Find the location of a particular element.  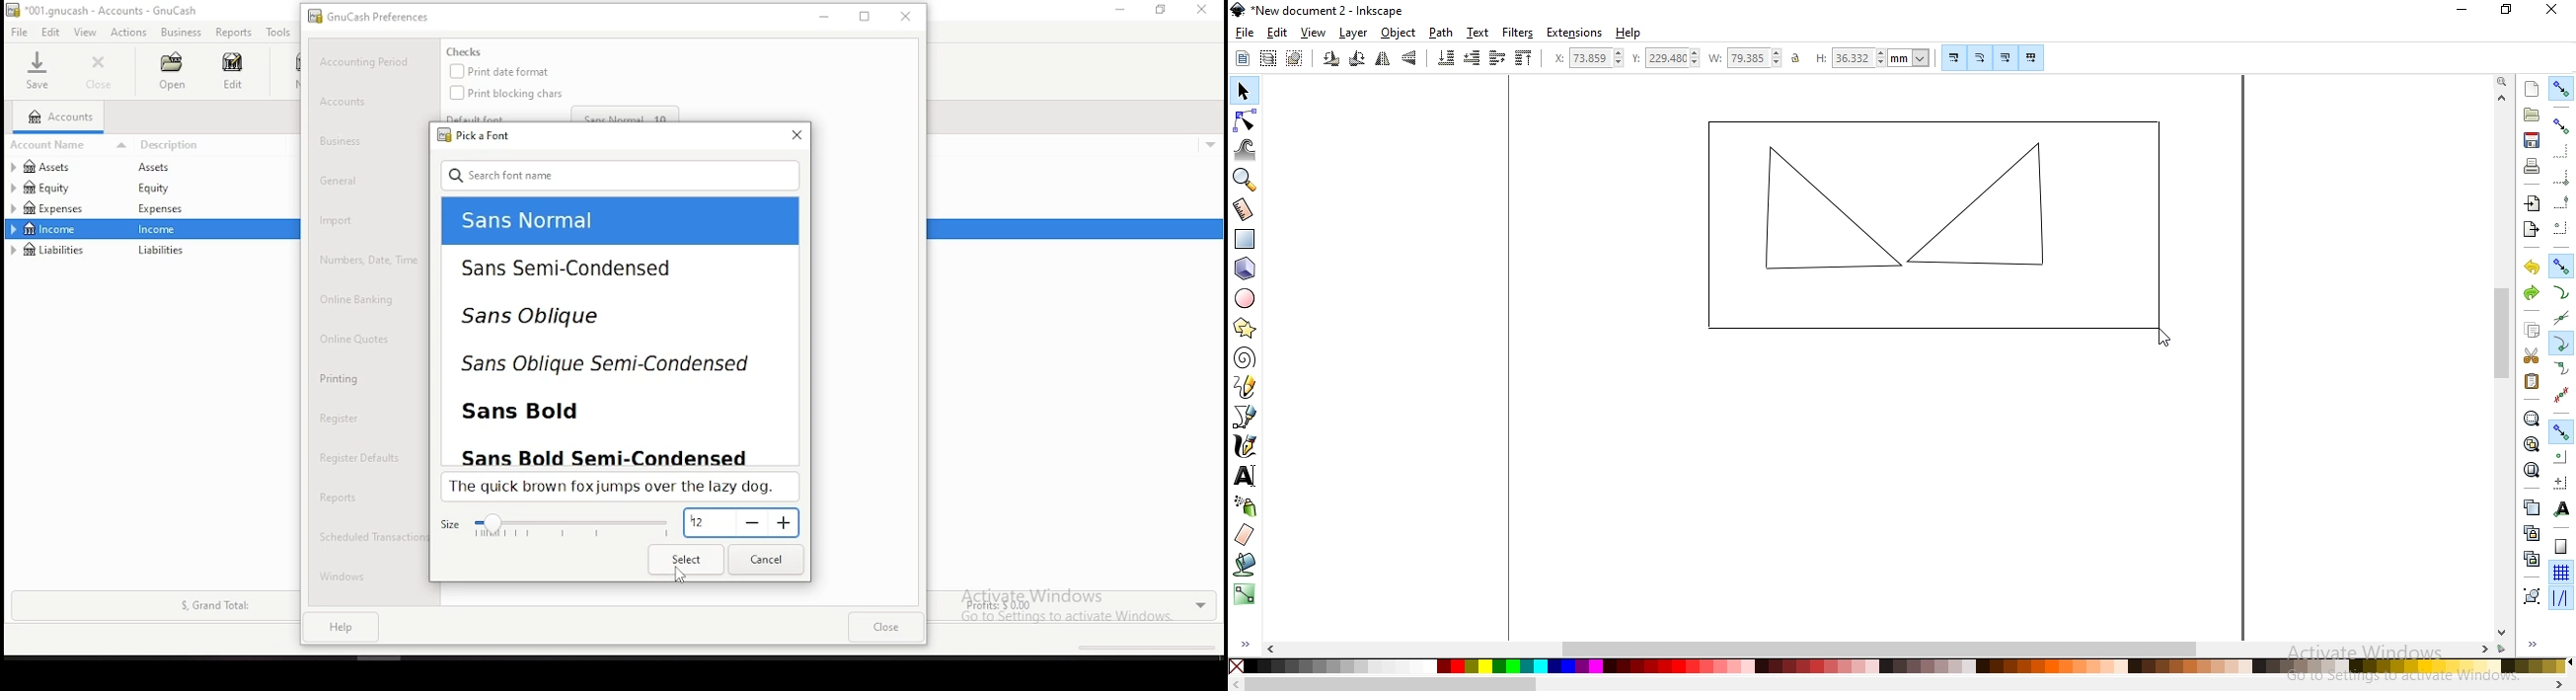

sans oblique is located at coordinates (566, 322).